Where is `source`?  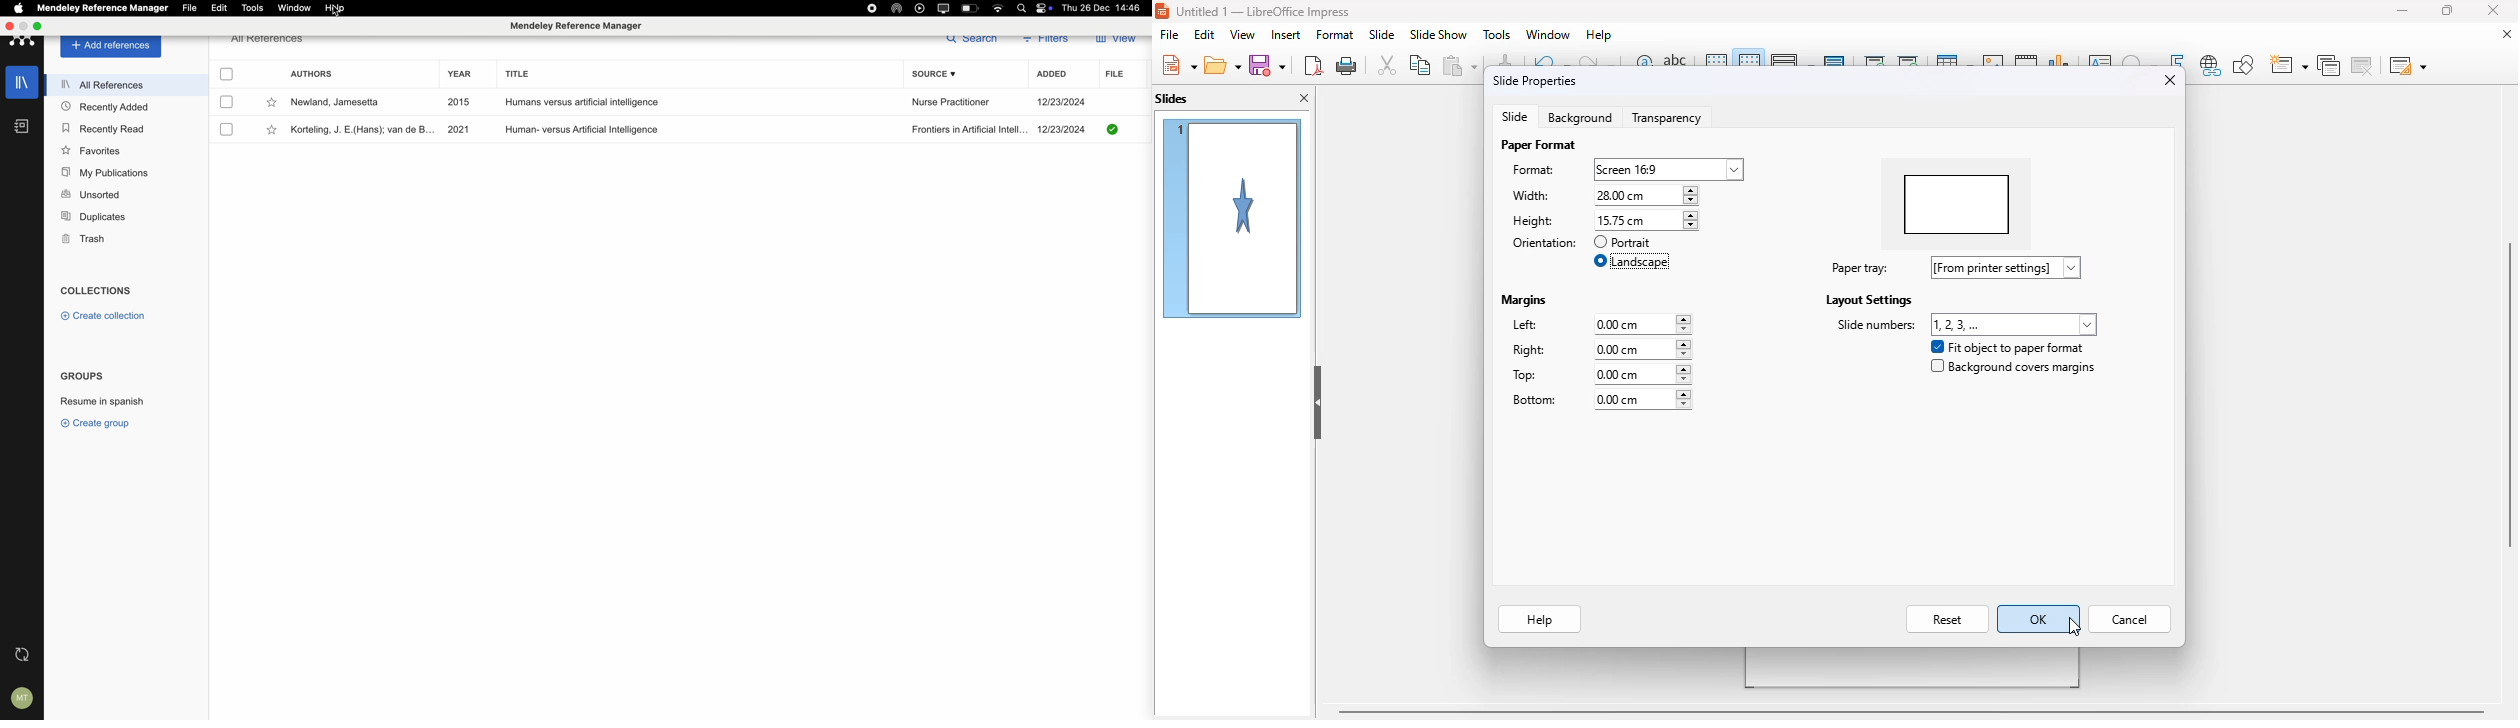 source is located at coordinates (936, 74).